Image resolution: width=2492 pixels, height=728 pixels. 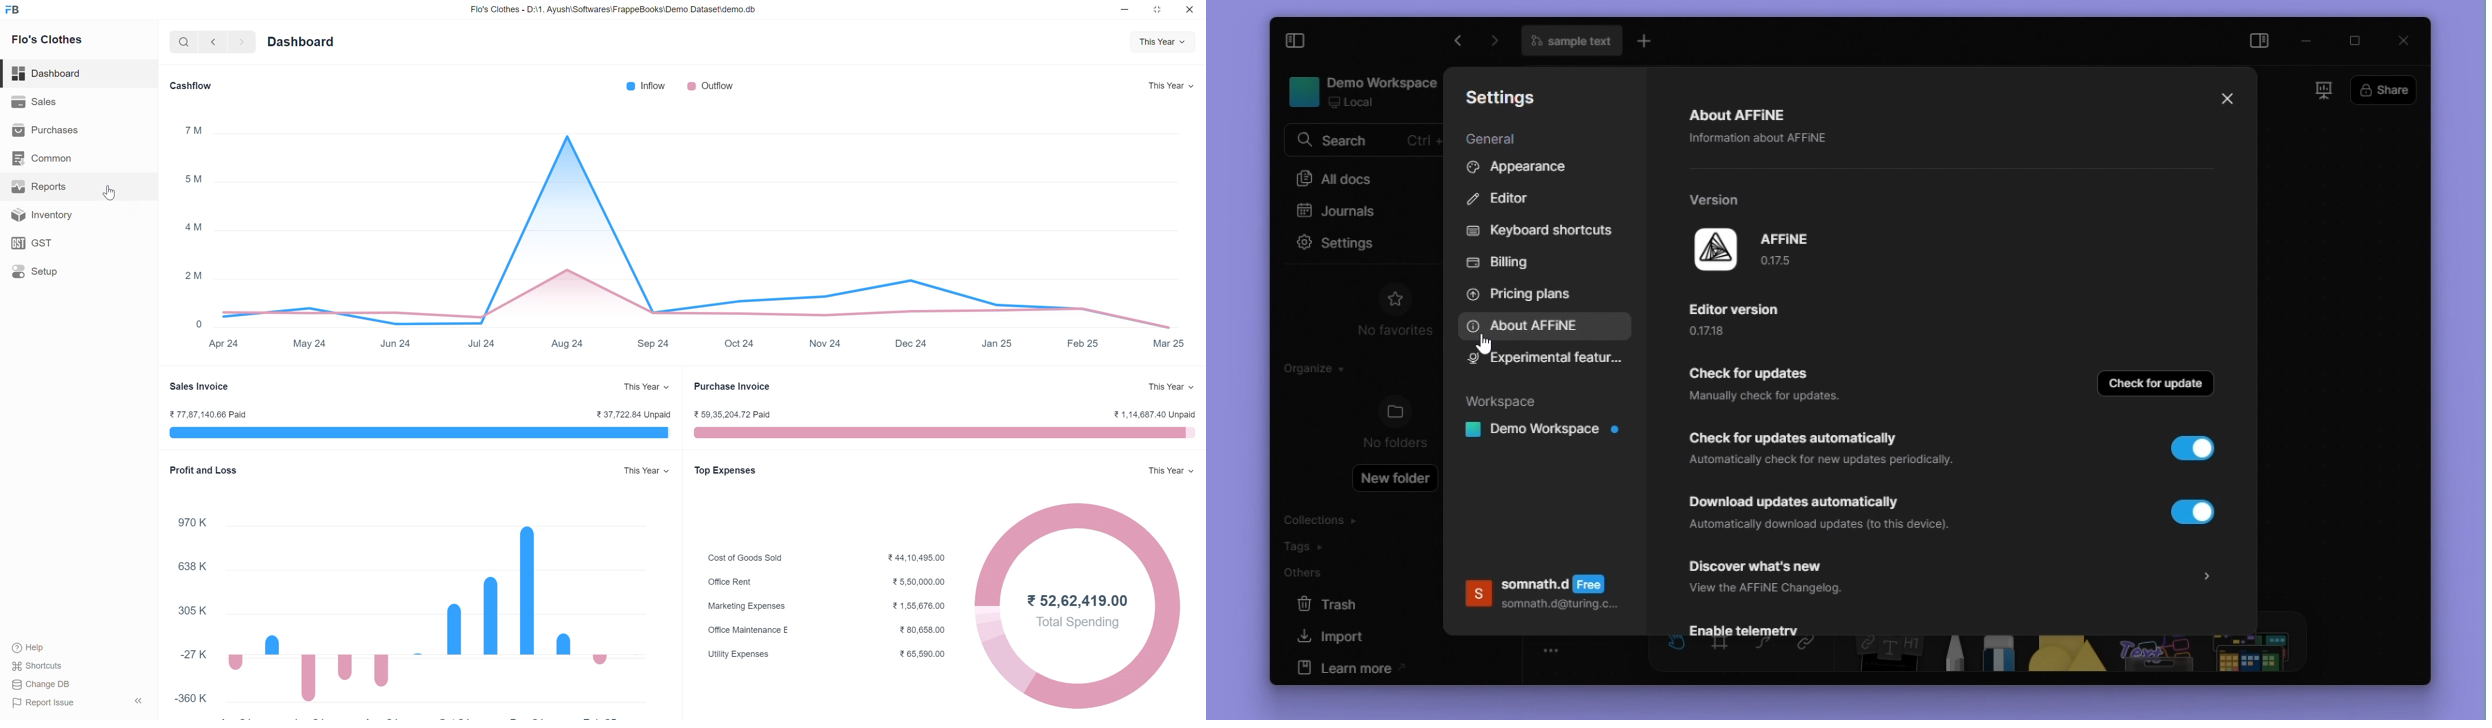 I want to click on This Year , so click(x=1173, y=471).